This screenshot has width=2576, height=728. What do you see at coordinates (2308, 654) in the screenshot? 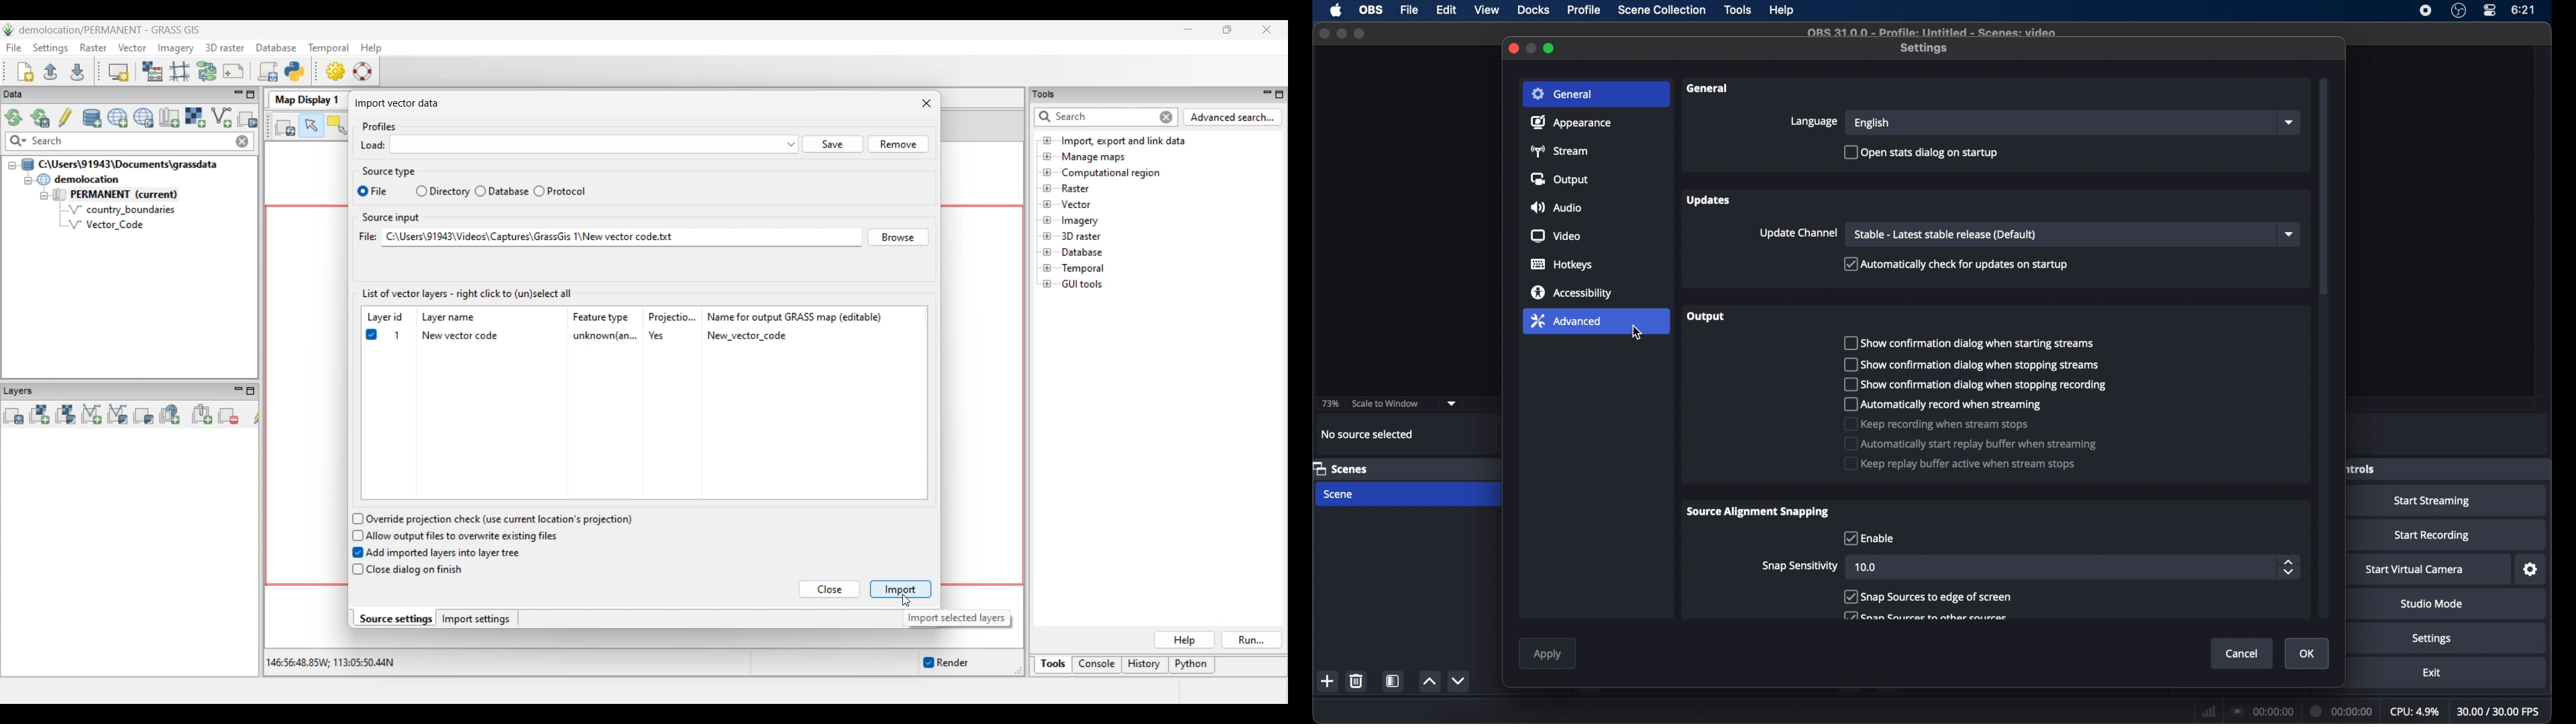
I see `ok` at bounding box center [2308, 654].